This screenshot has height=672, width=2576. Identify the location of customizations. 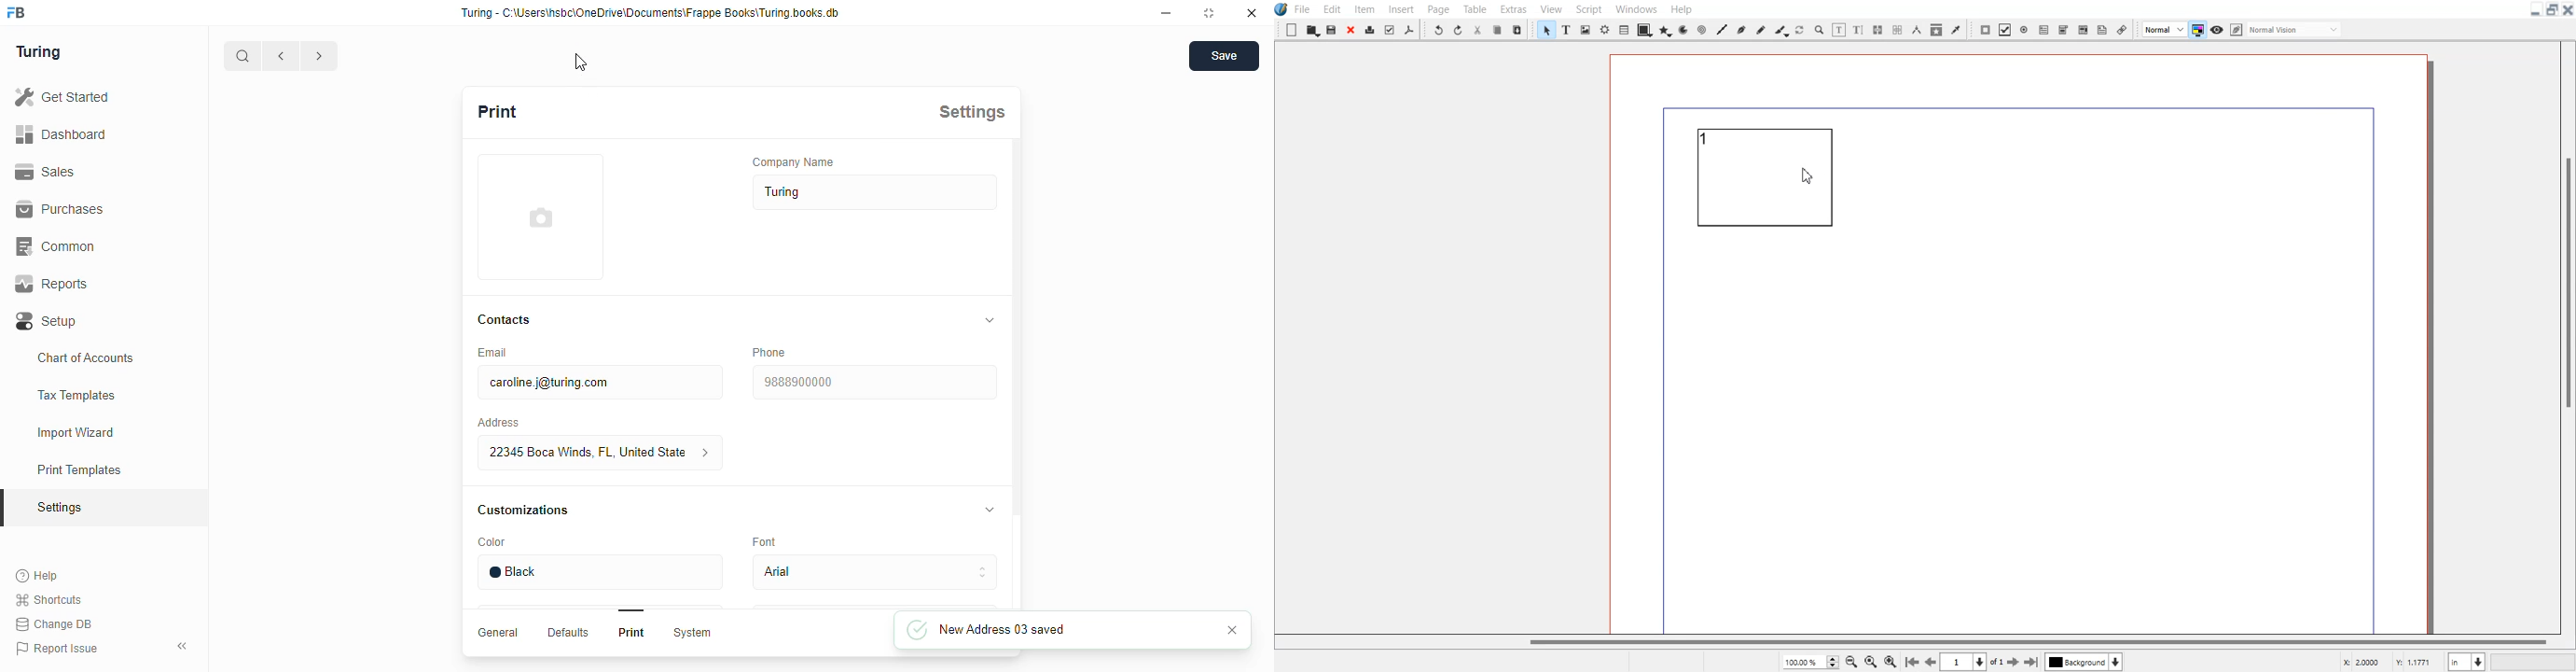
(522, 511).